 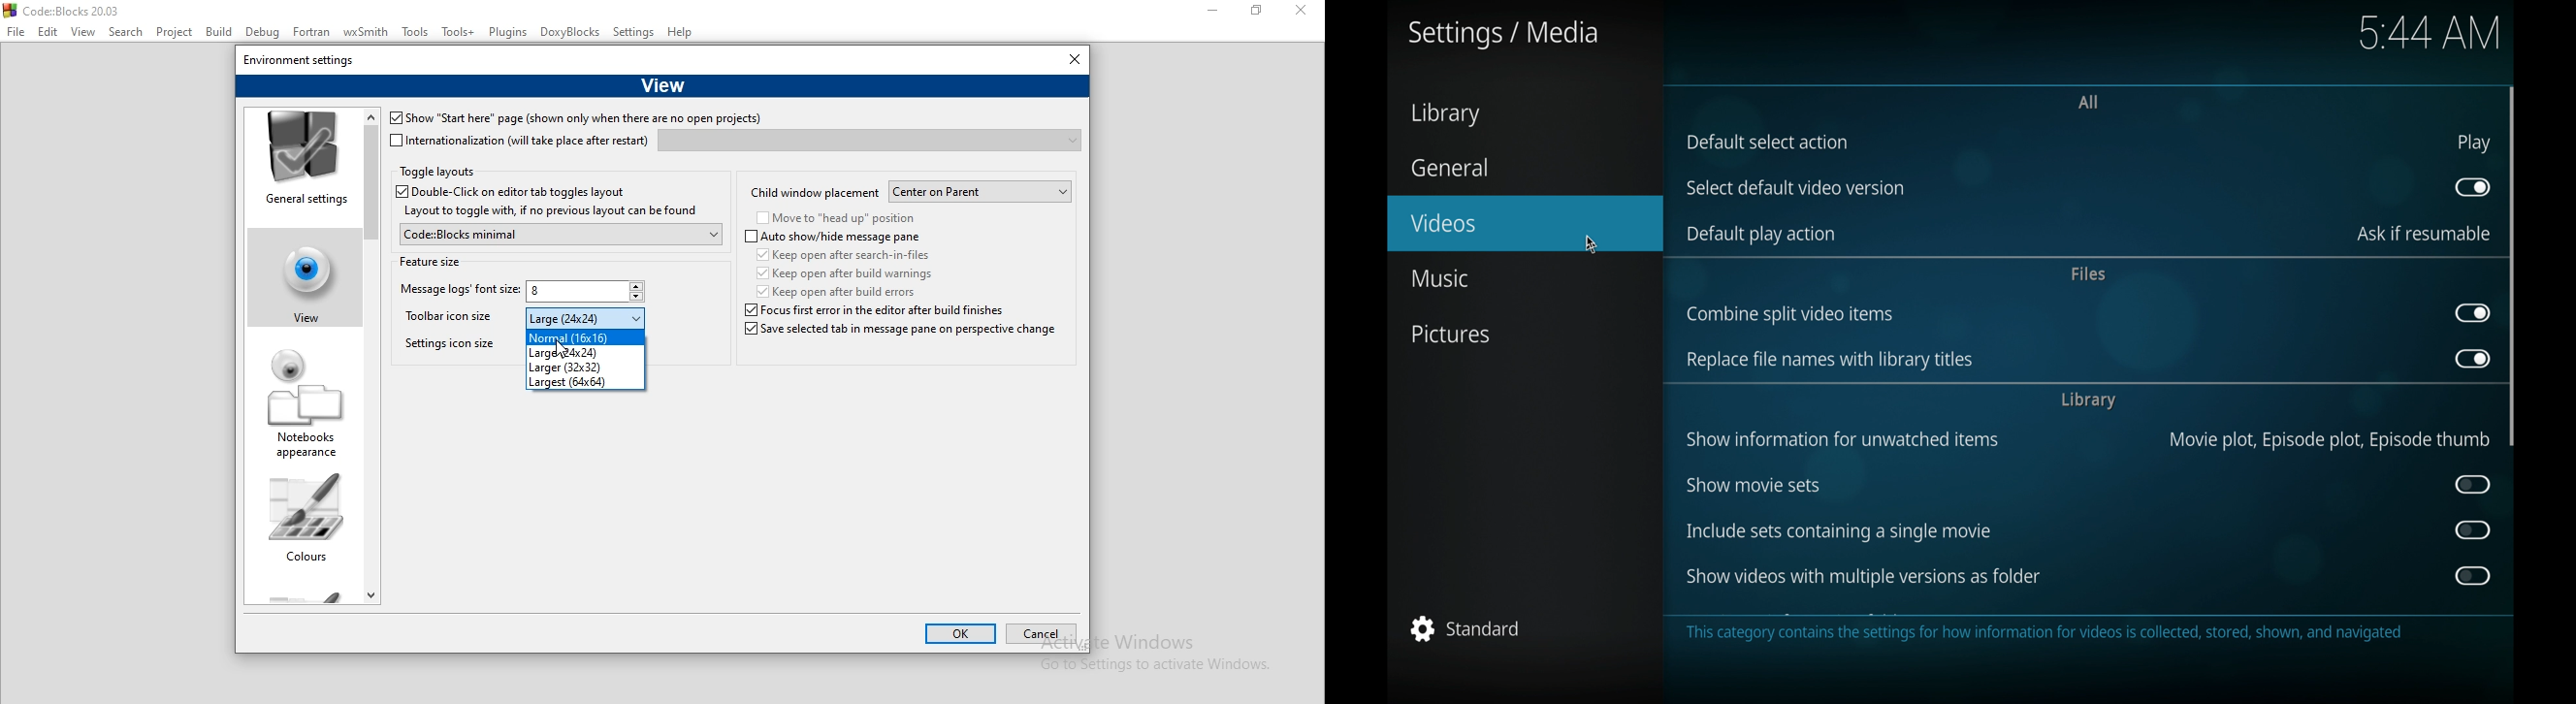 I want to click on Select, so click(x=128, y=34).